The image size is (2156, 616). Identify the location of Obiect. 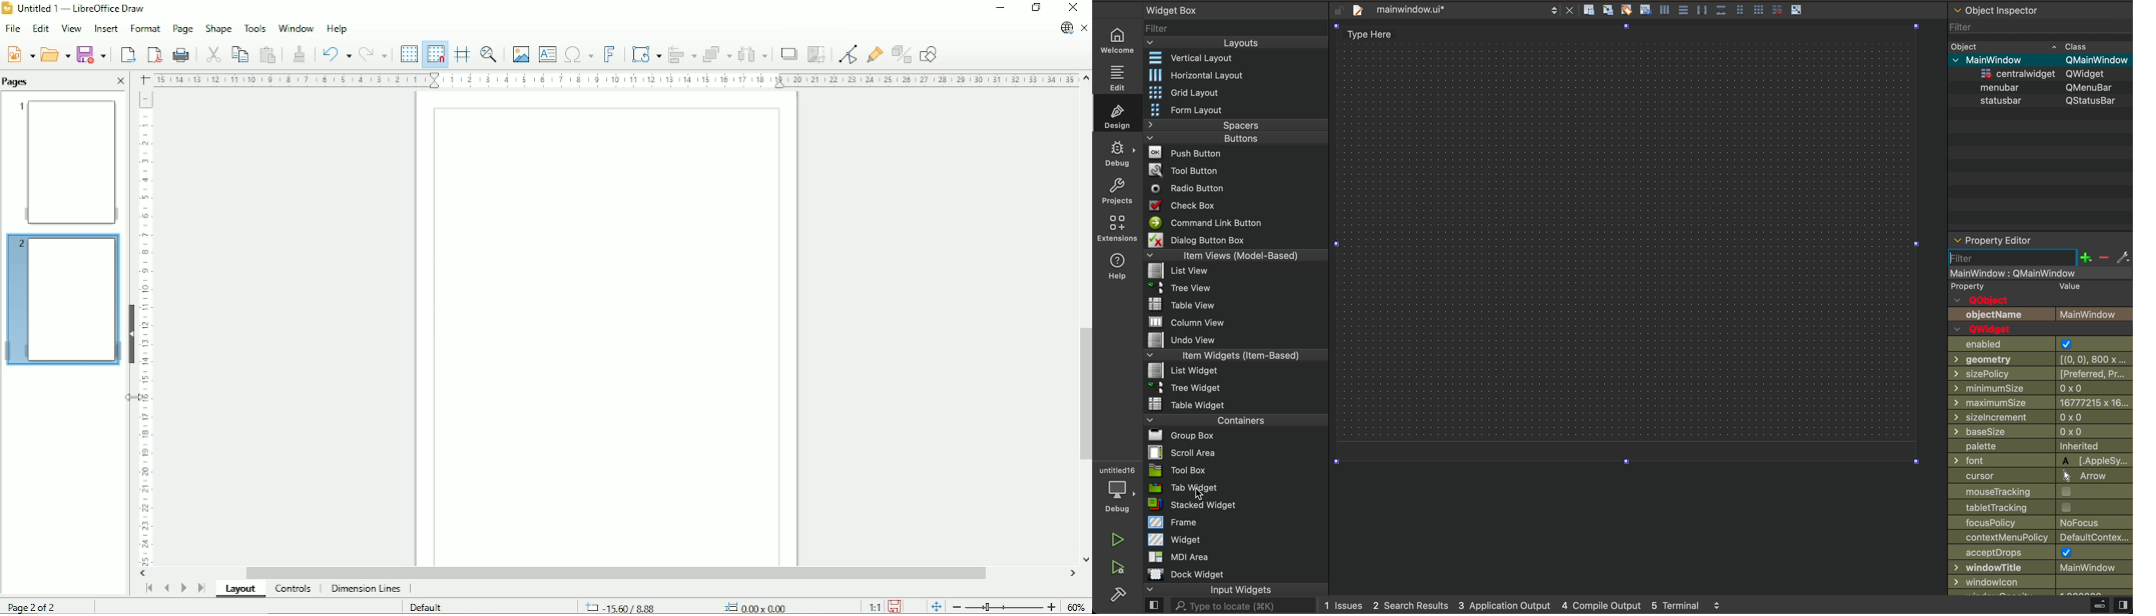
(1965, 45).